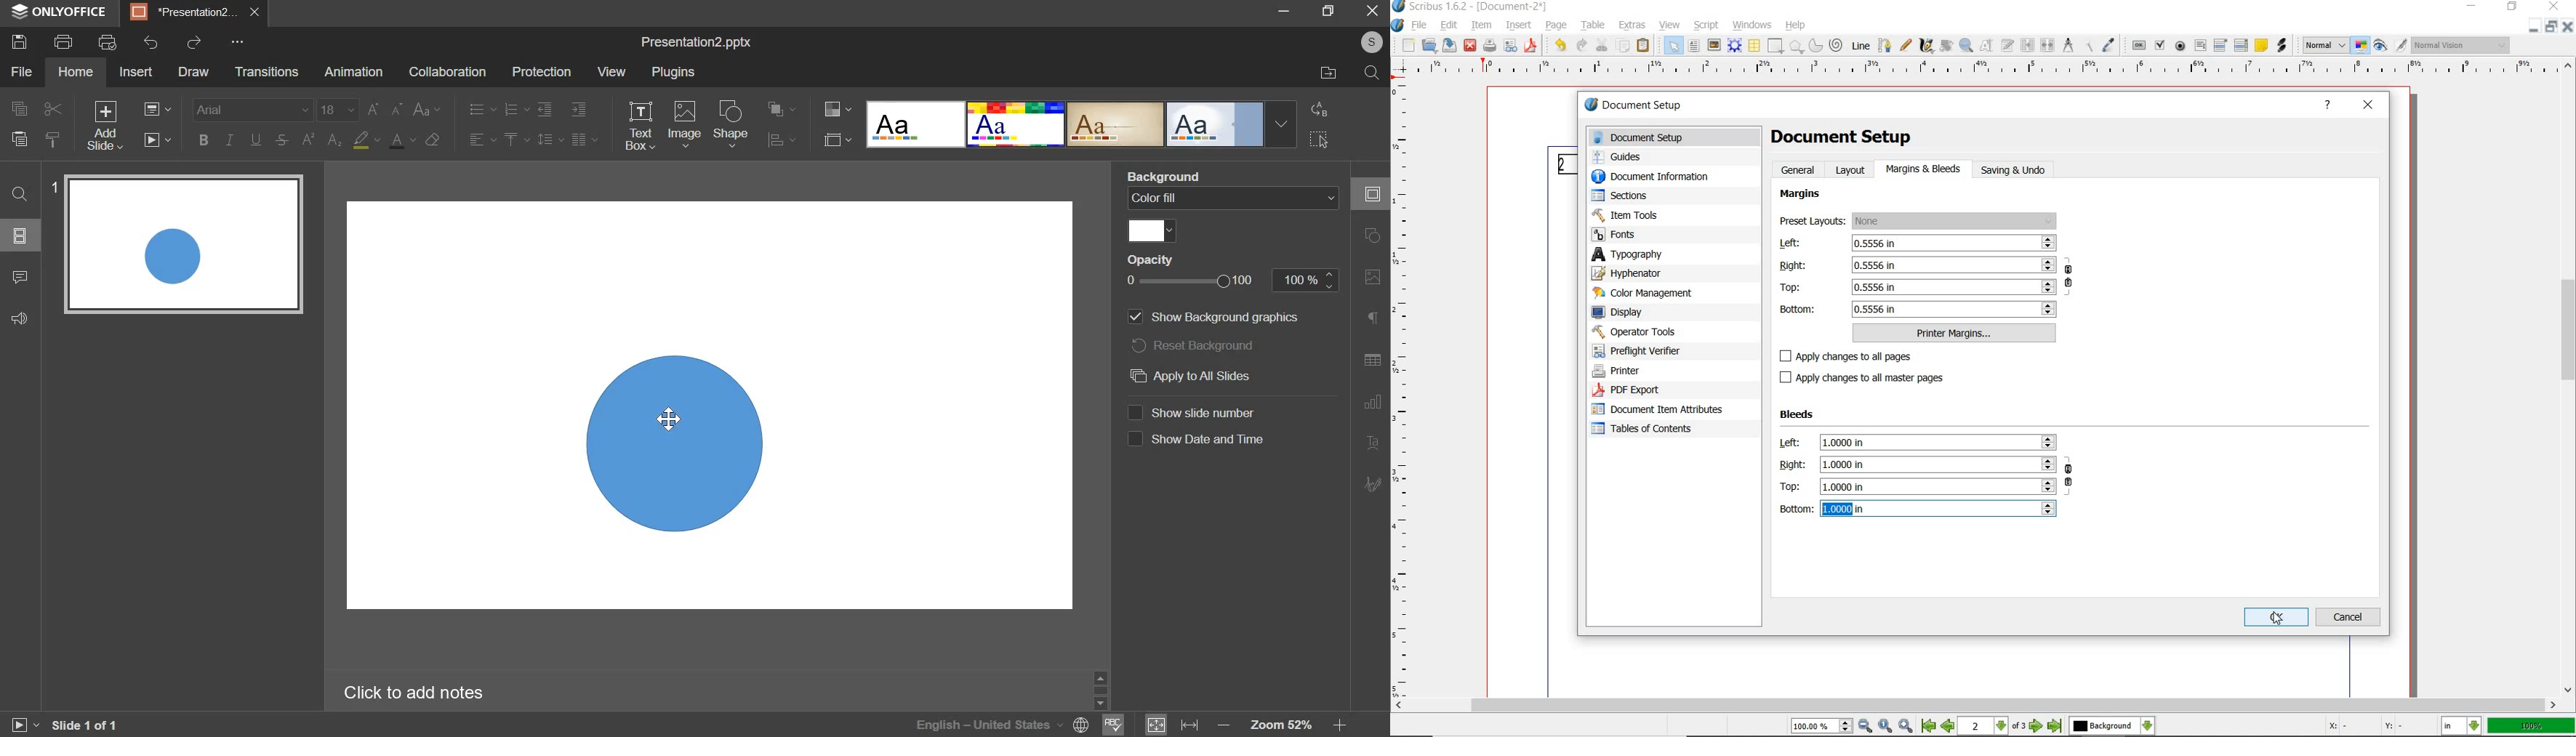  Describe the element at coordinates (1919, 222) in the screenshot. I see `preset layouts` at that location.